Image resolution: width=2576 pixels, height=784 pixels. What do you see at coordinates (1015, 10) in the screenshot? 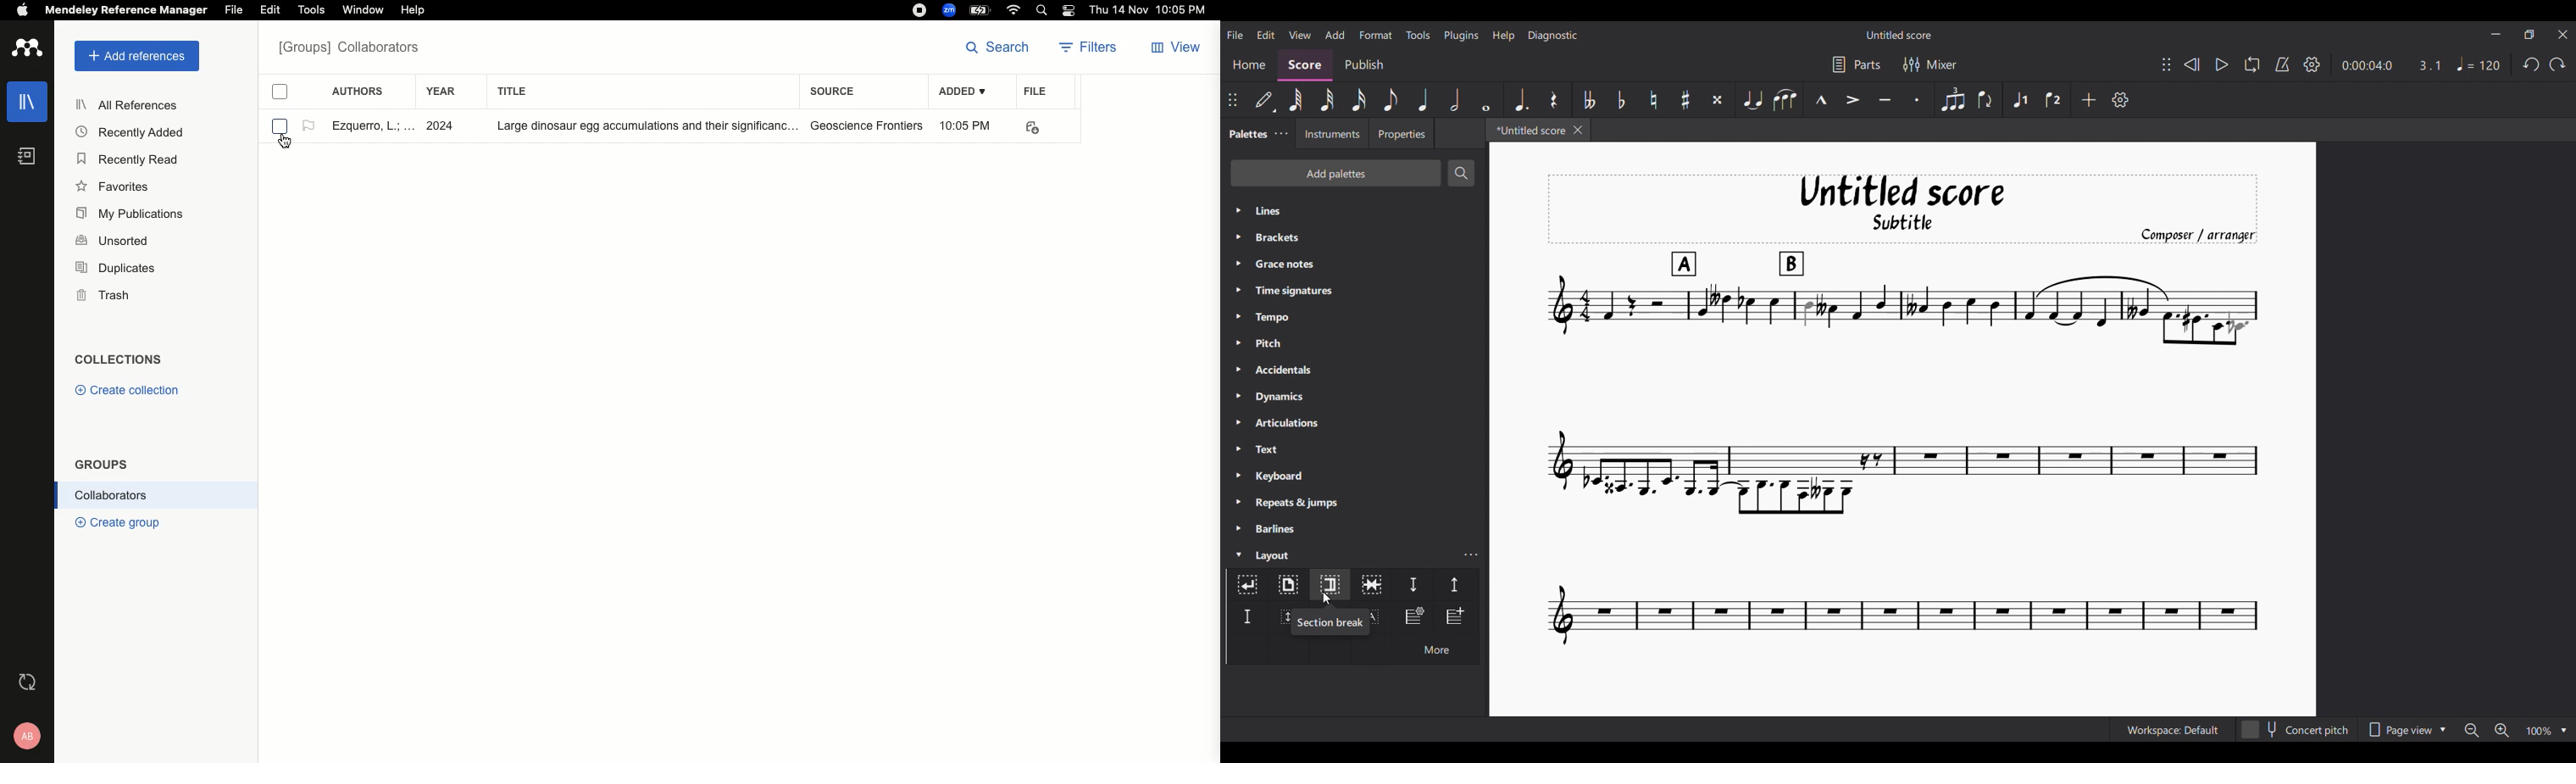
I see `Internet` at bounding box center [1015, 10].